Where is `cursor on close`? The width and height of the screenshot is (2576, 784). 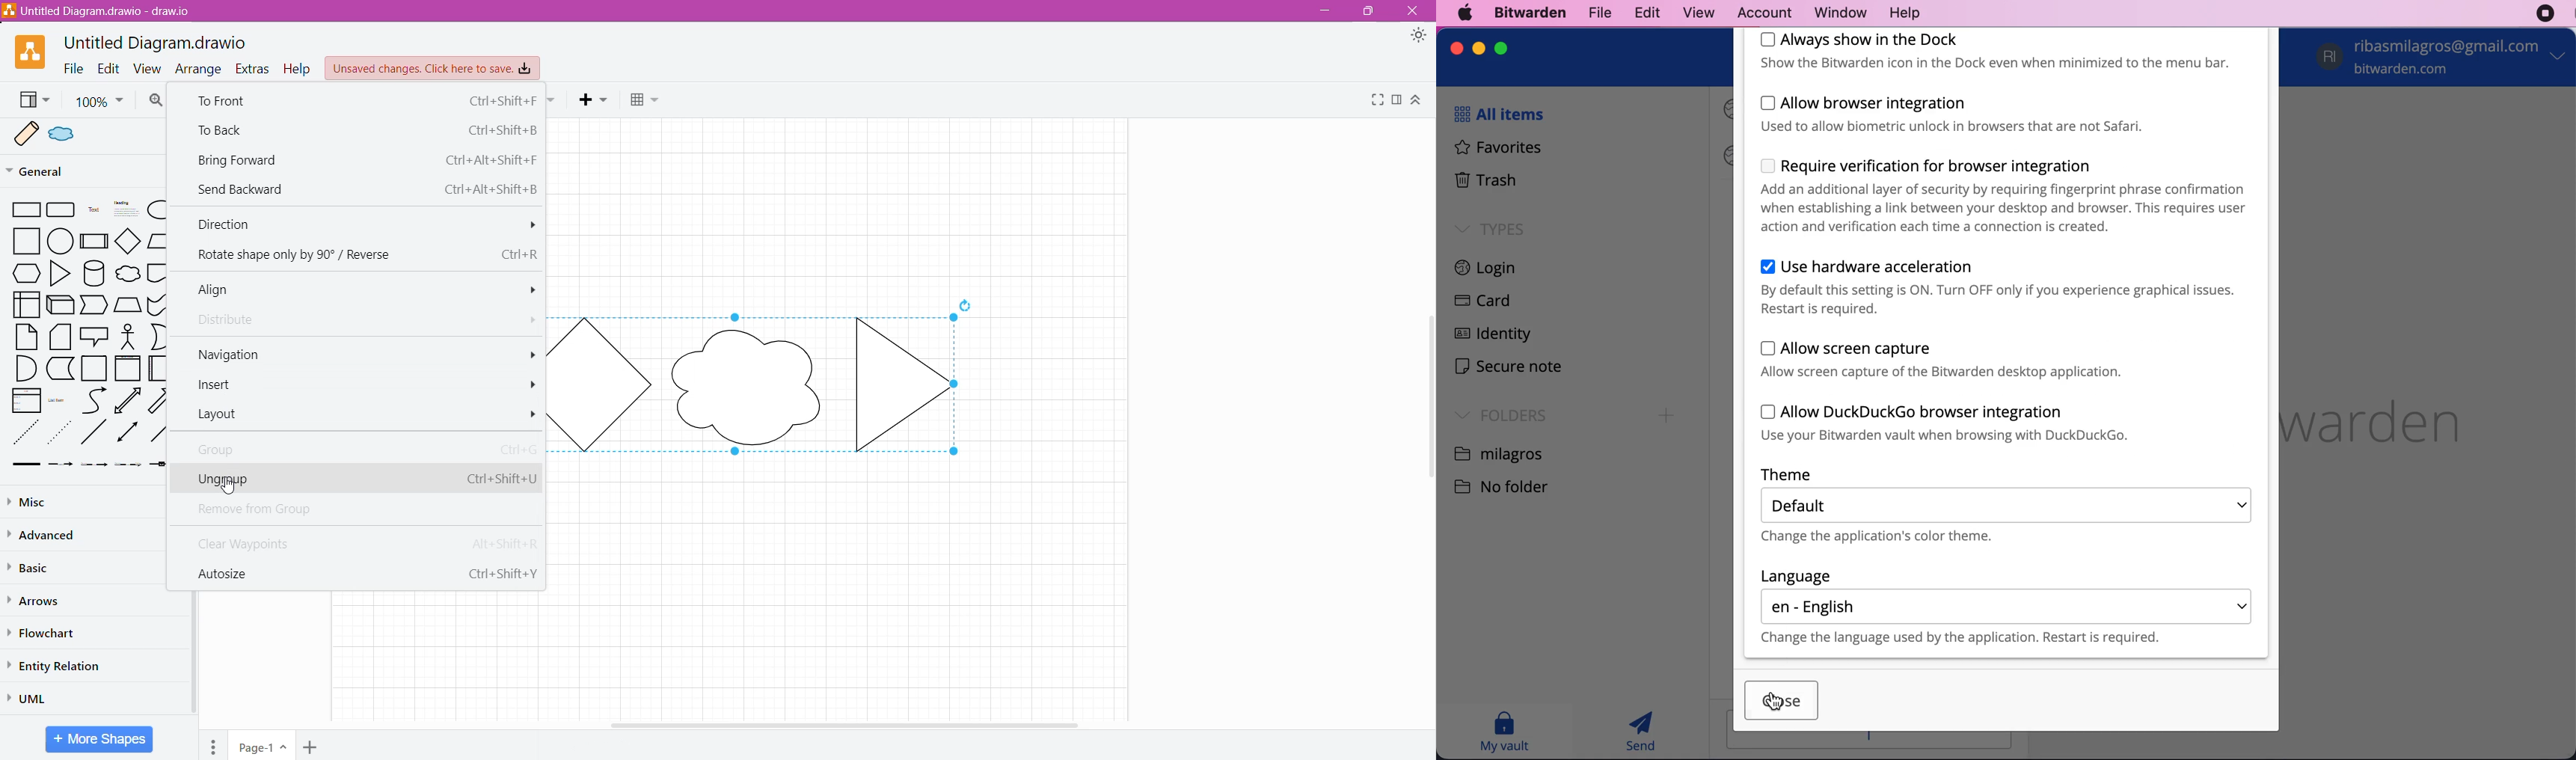 cursor on close is located at coordinates (1782, 700).